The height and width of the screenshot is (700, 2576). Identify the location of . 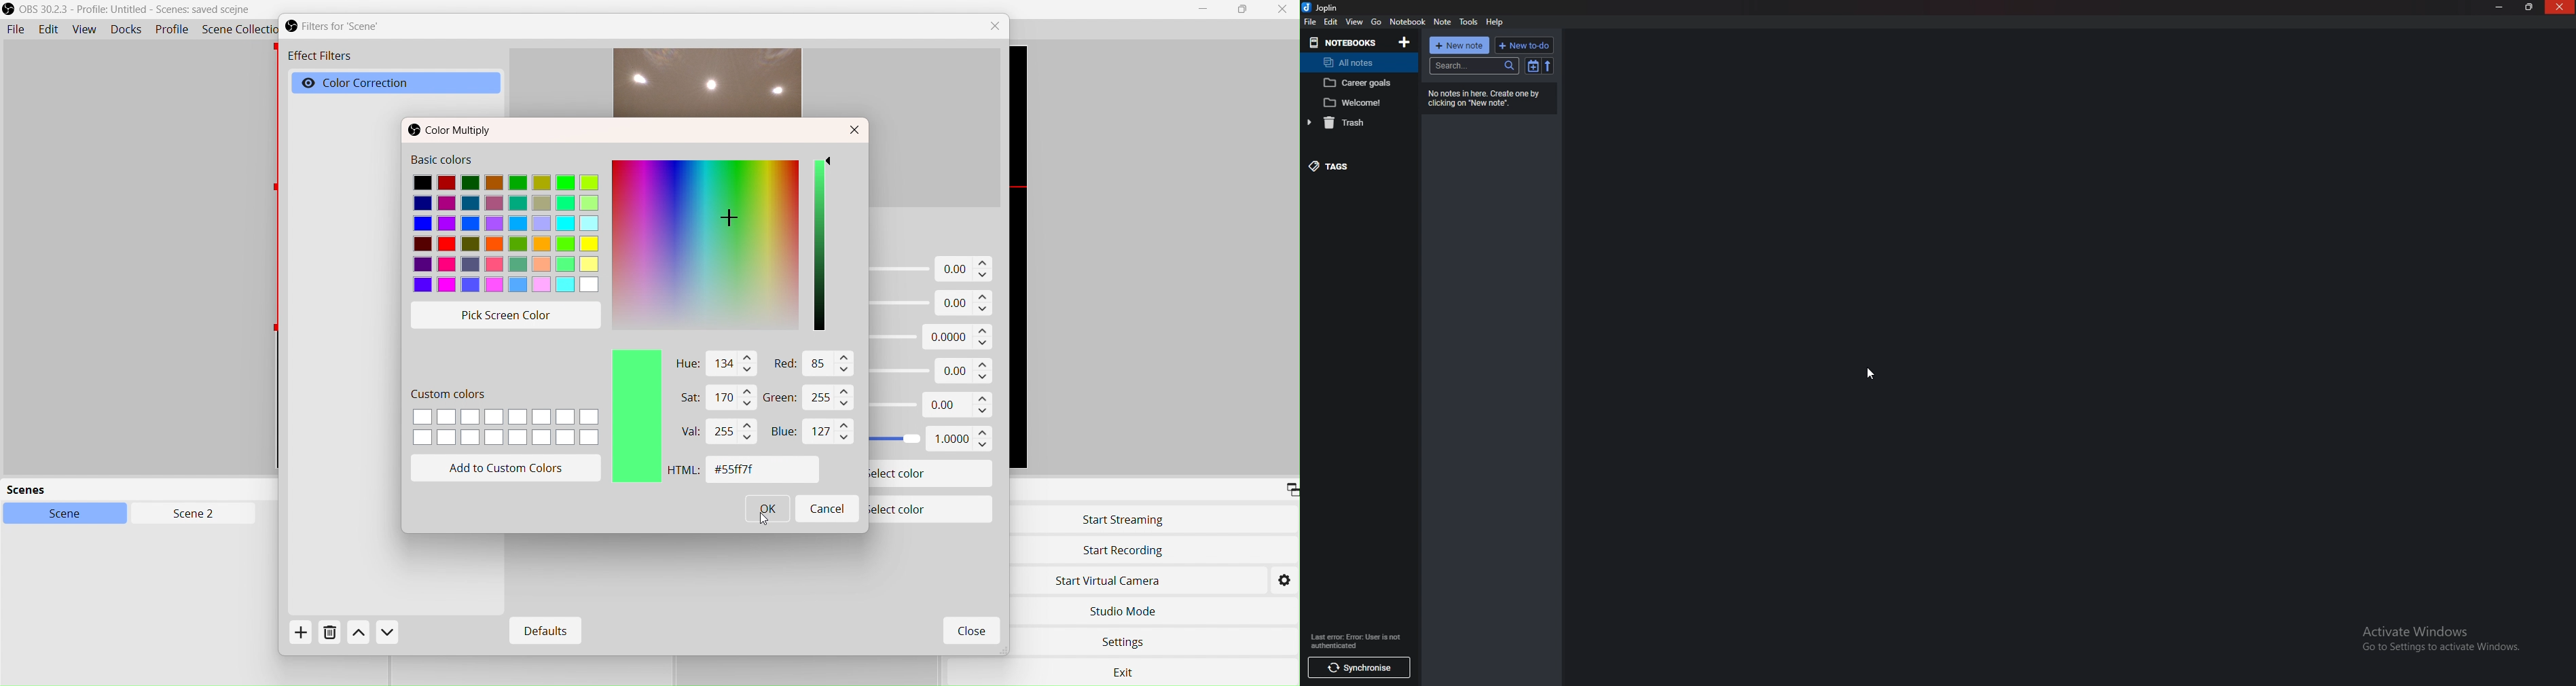
(155, 10).